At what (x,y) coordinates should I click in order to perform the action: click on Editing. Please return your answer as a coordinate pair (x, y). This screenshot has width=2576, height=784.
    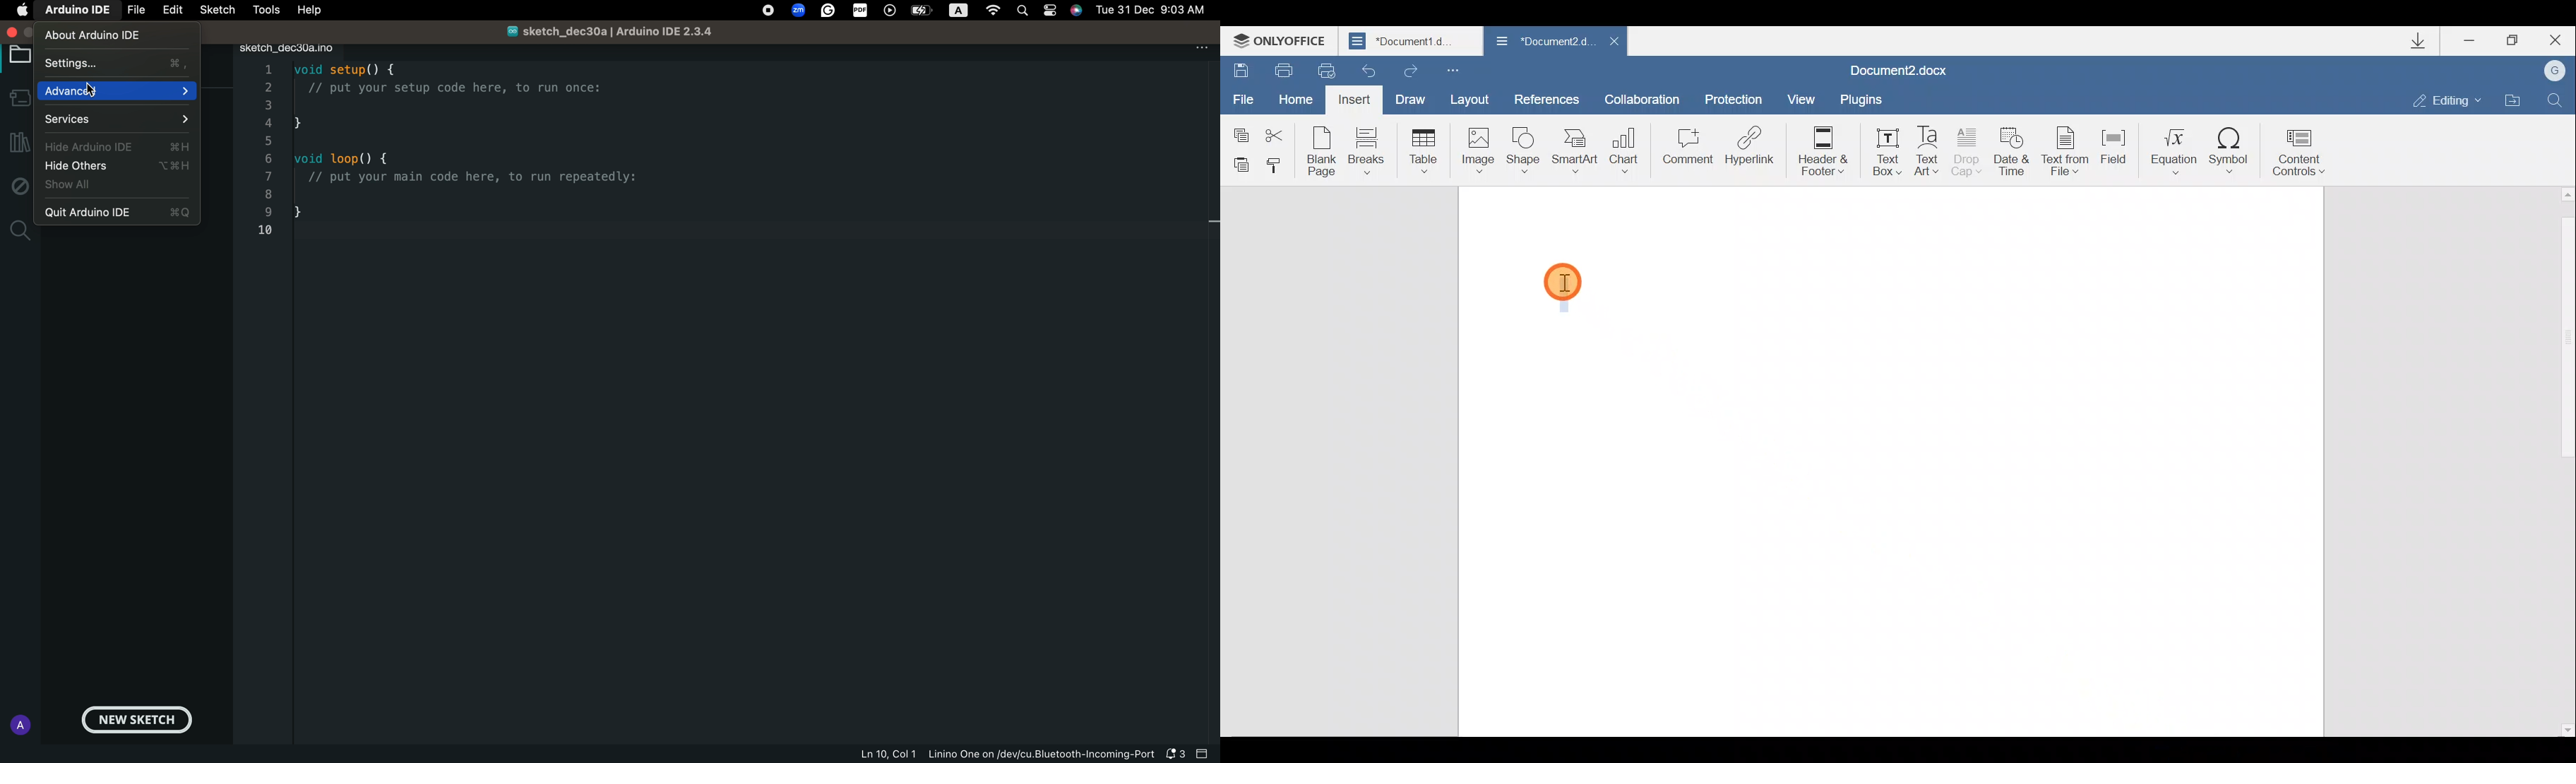
    Looking at the image, I should click on (2452, 100).